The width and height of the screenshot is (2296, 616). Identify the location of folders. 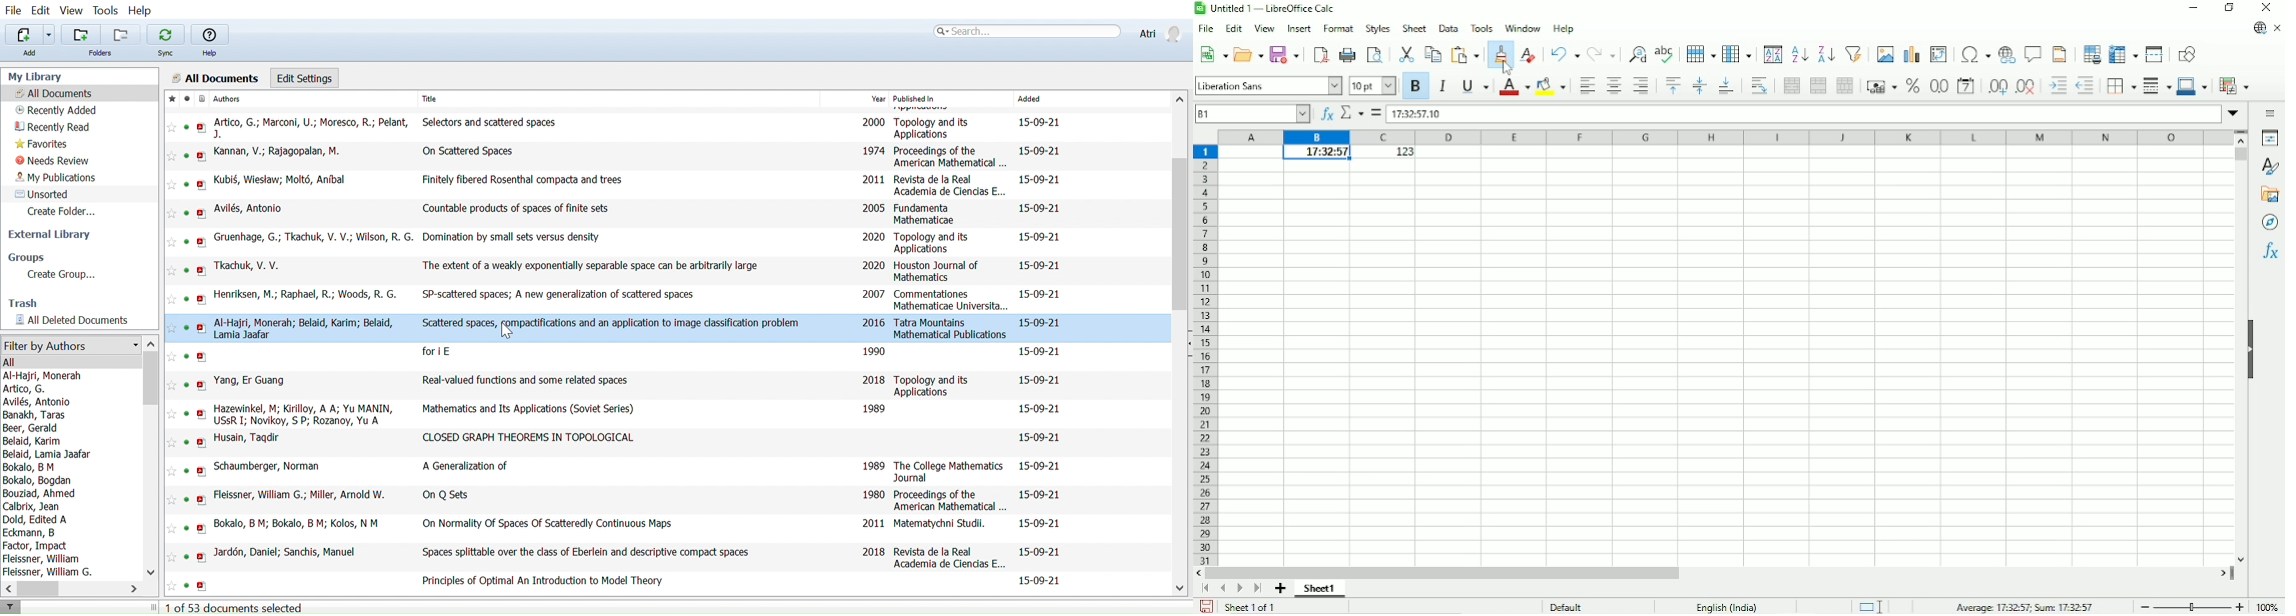
(99, 53).